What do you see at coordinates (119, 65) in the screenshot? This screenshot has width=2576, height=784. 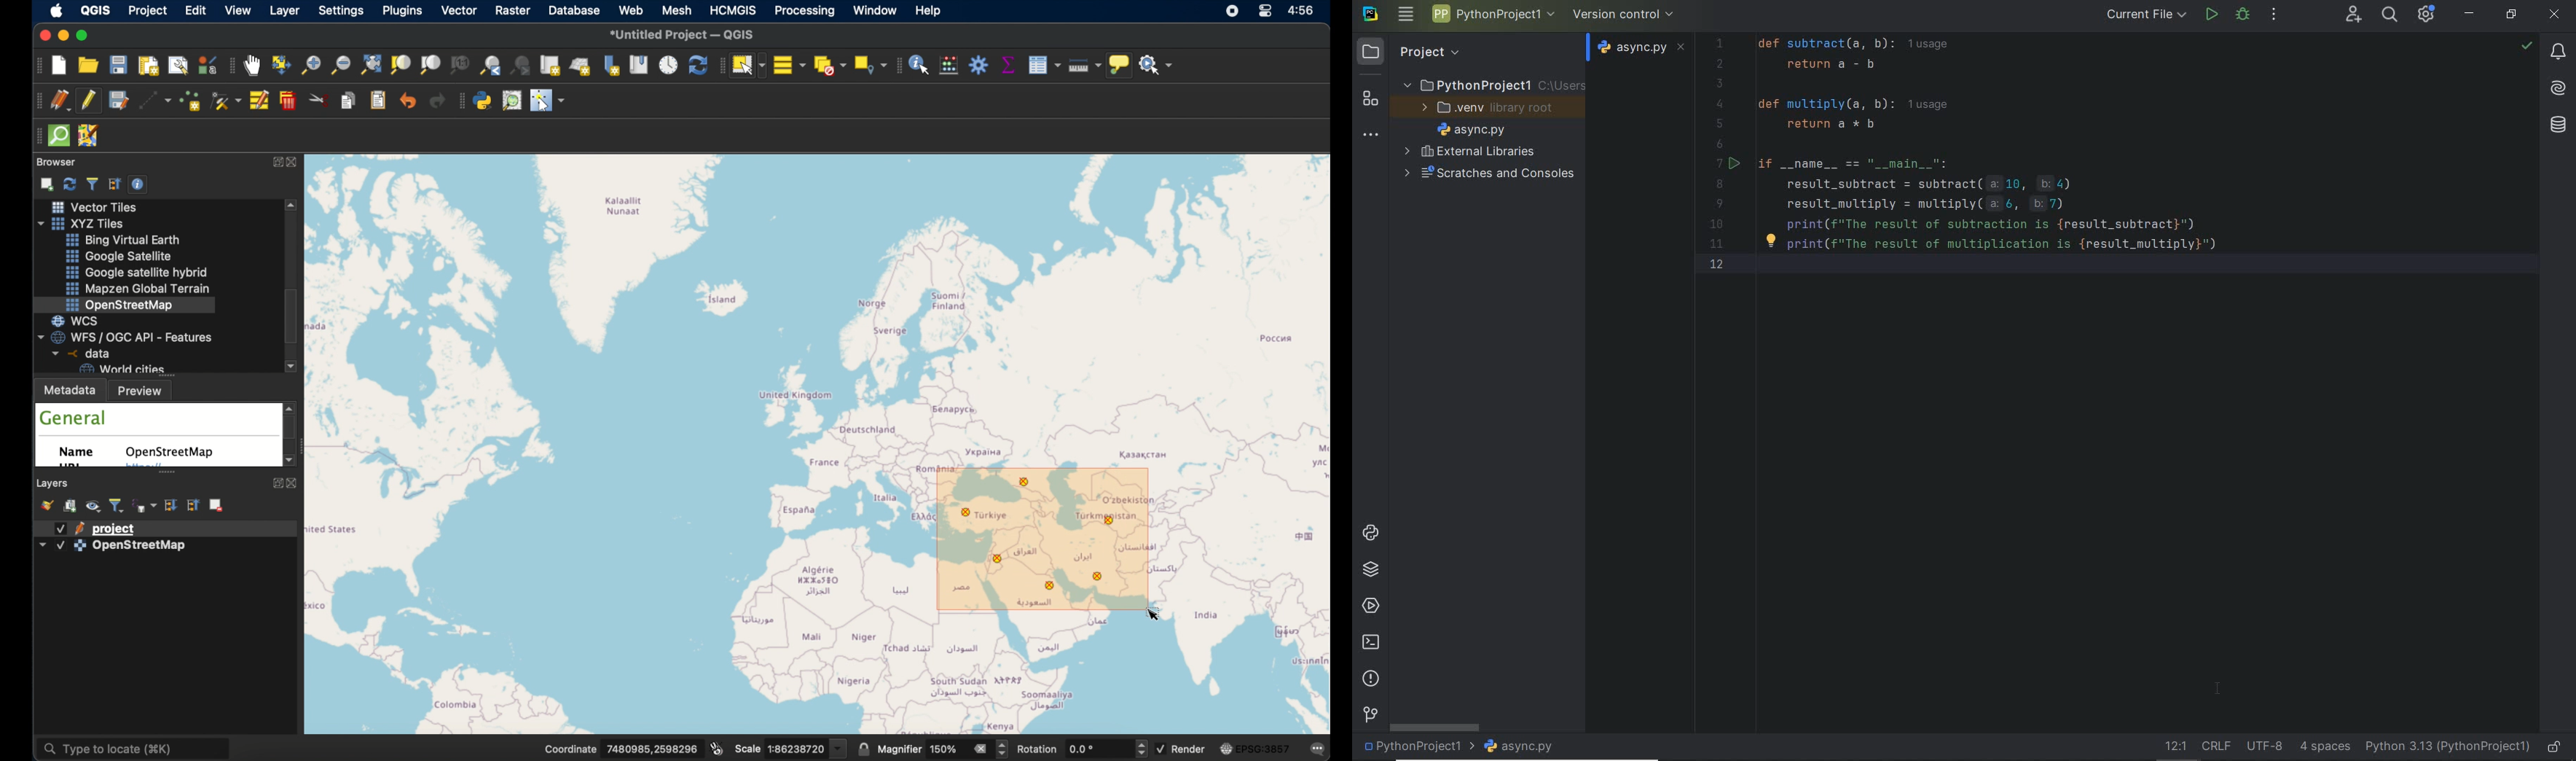 I see `save project` at bounding box center [119, 65].